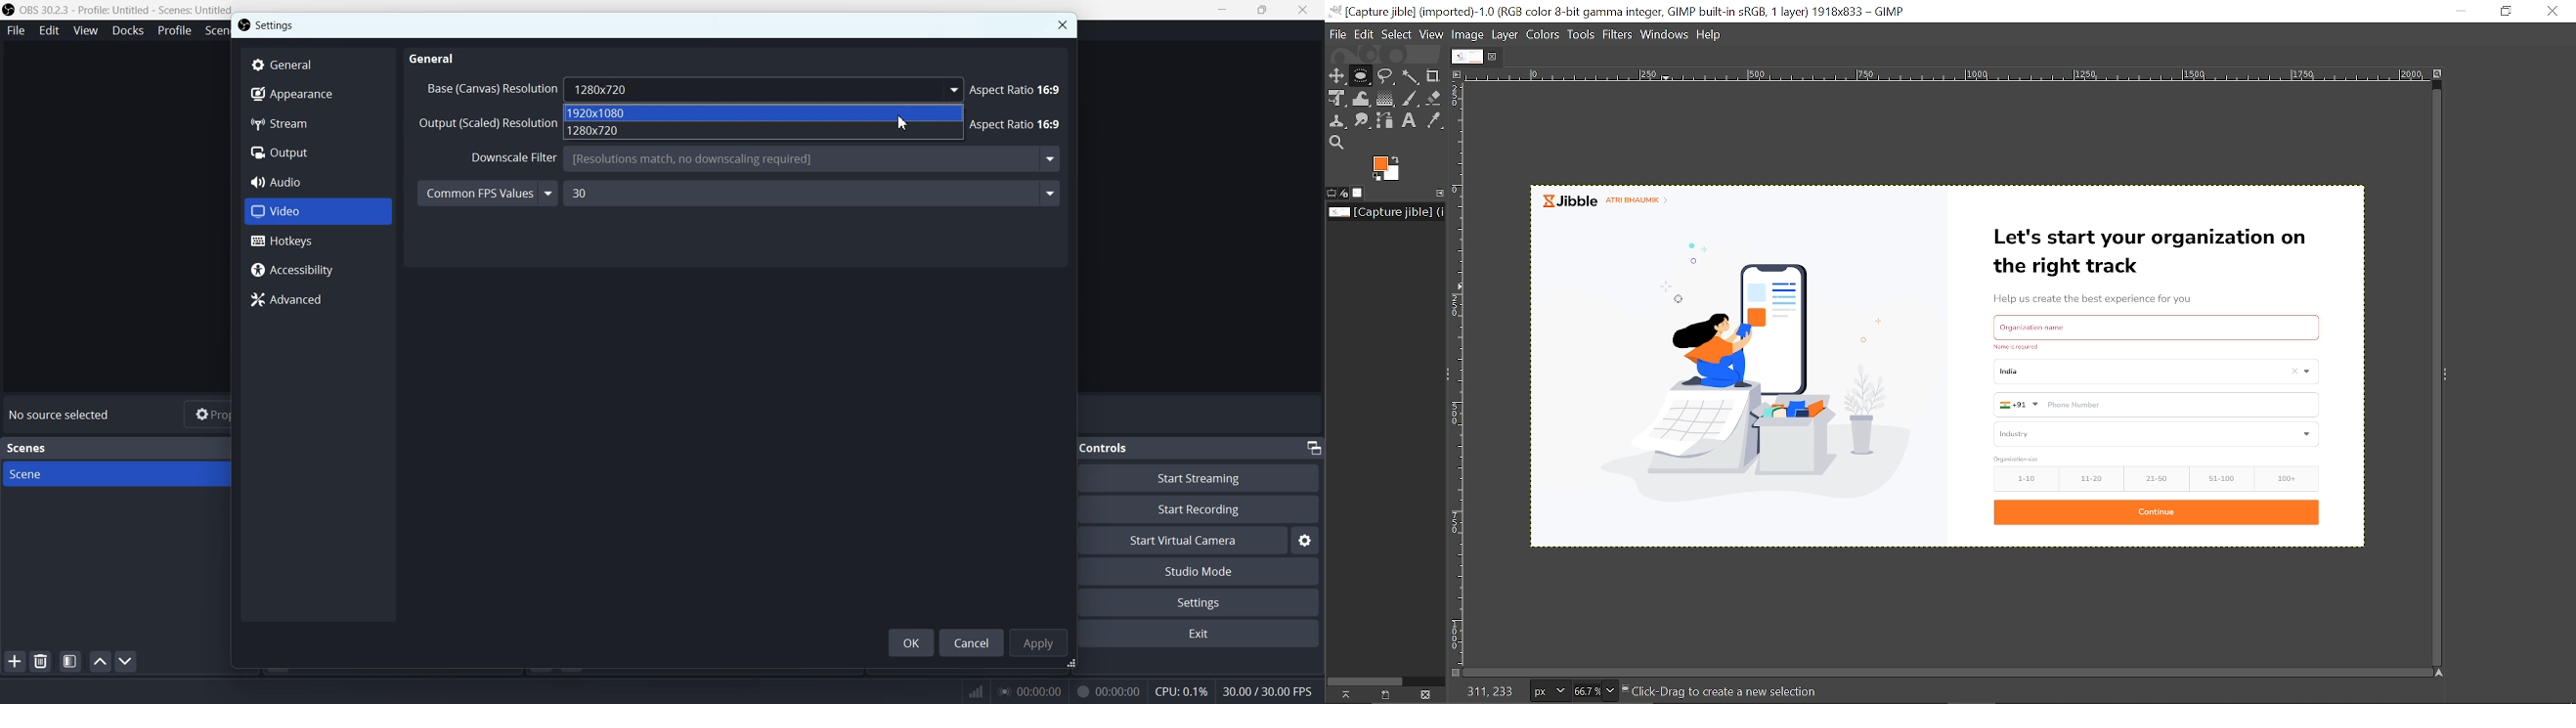 This screenshot has height=728, width=2576. I want to click on Apply, so click(1038, 642).